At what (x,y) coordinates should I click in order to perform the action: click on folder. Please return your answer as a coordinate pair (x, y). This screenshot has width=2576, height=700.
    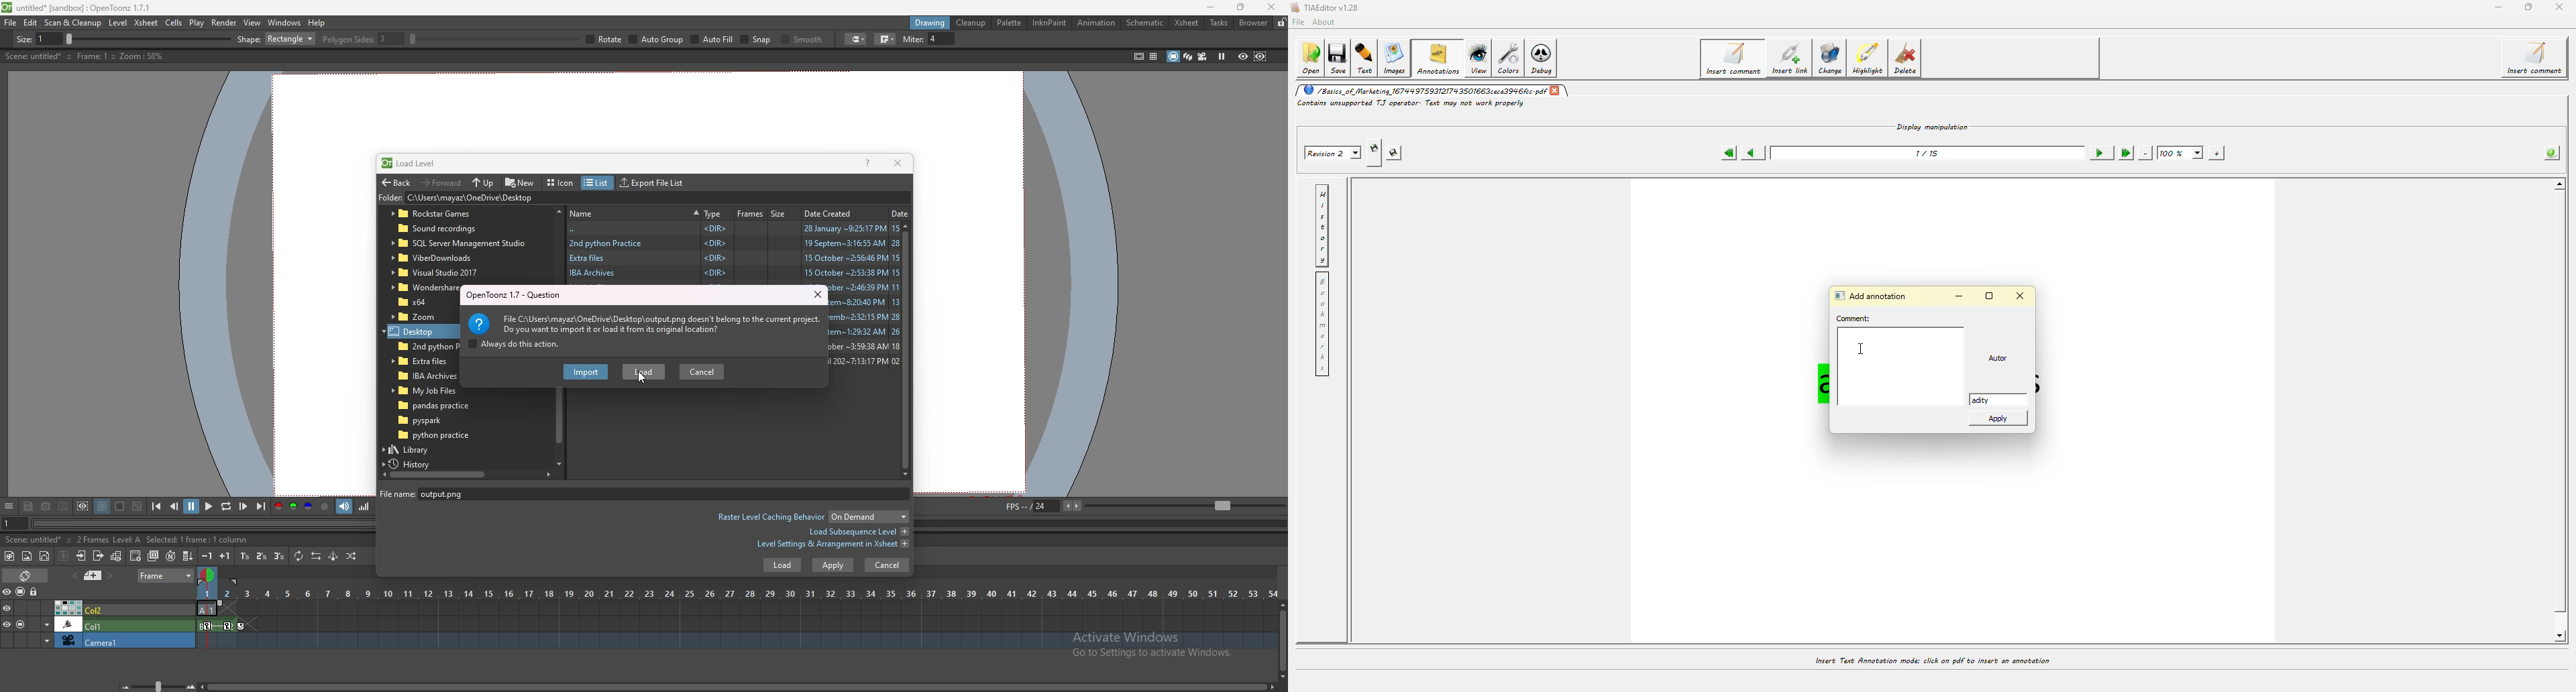
    Looking at the image, I should click on (422, 376).